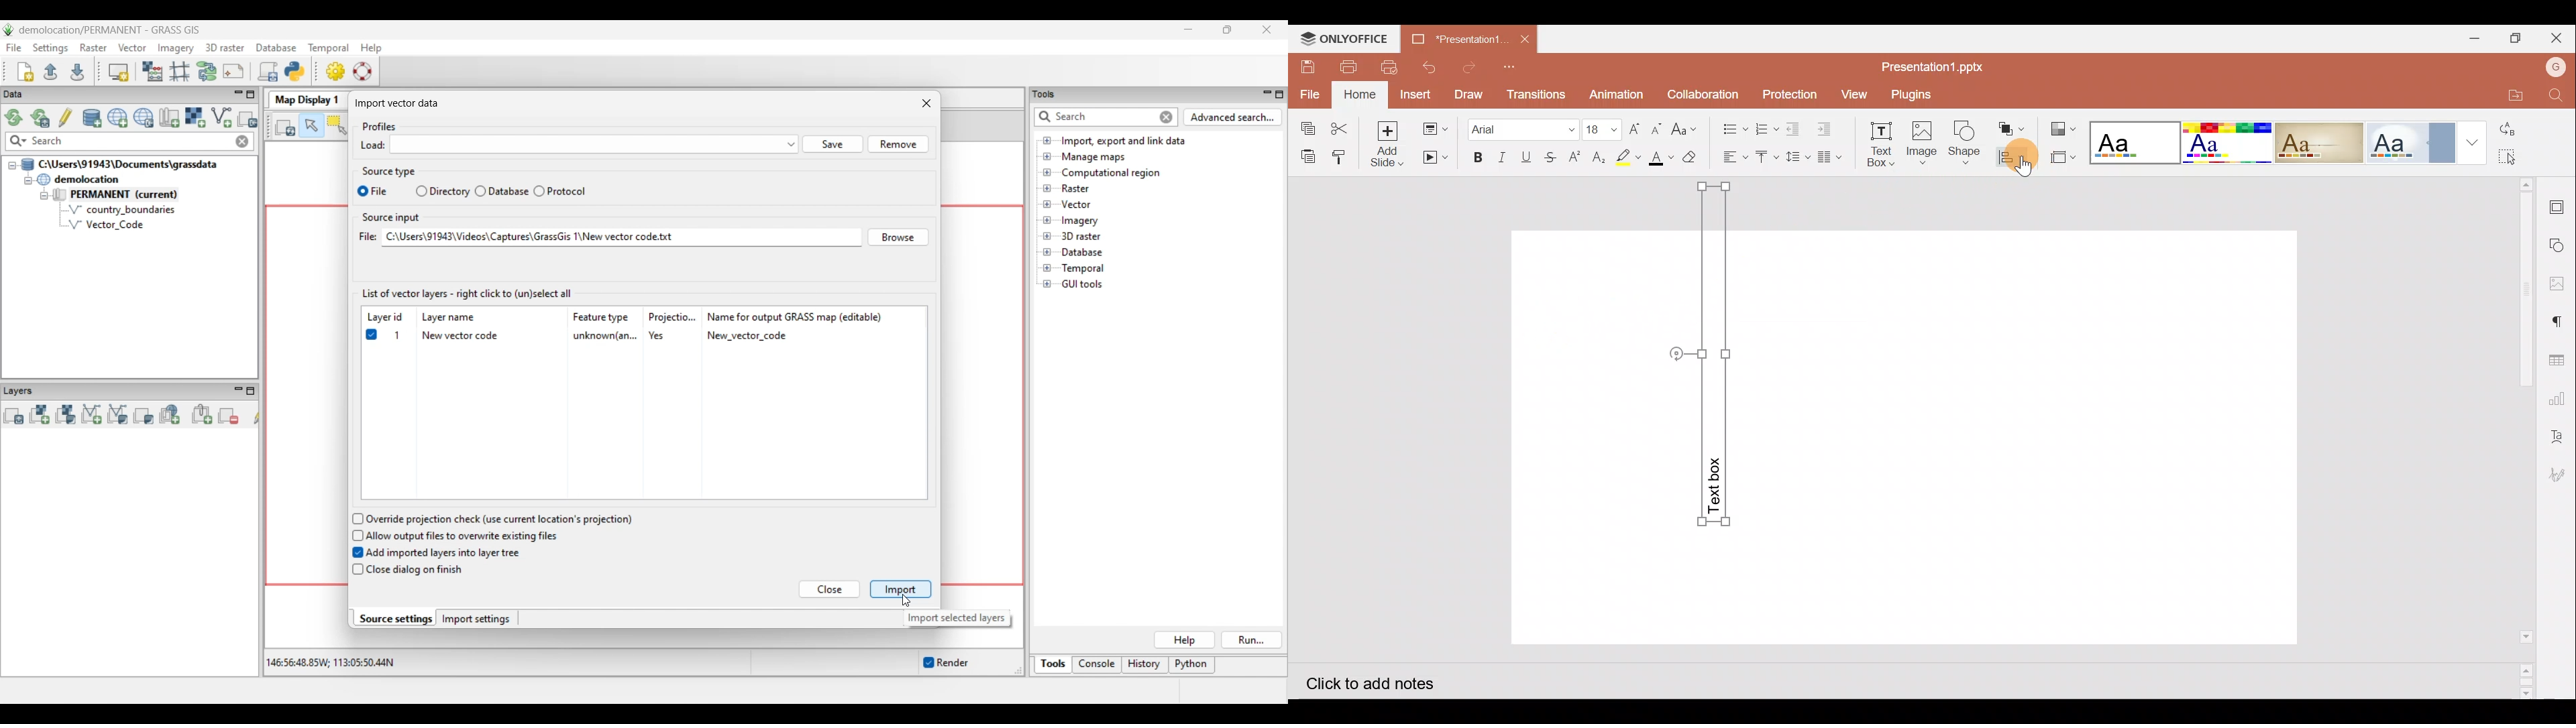  What do you see at coordinates (1305, 125) in the screenshot?
I see `Copy` at bounding box center [1305, 125].